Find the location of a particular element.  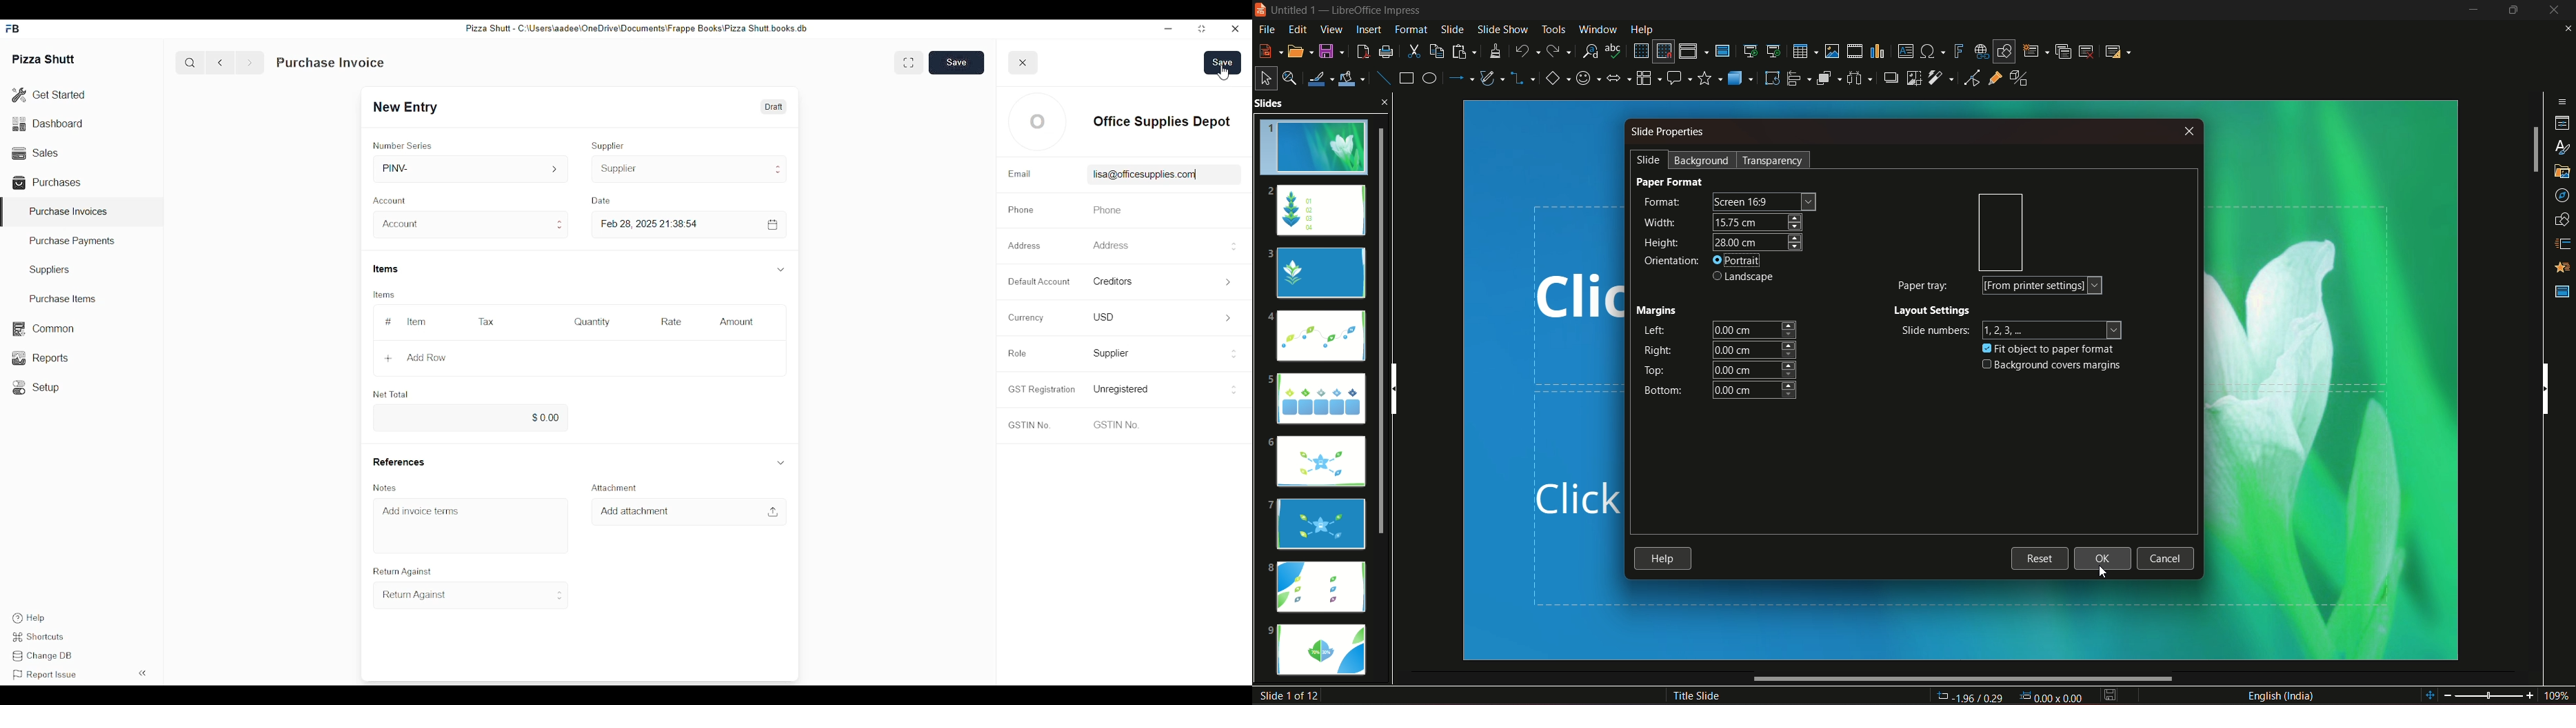

slide 4 is located at coordinates (1318, 338).